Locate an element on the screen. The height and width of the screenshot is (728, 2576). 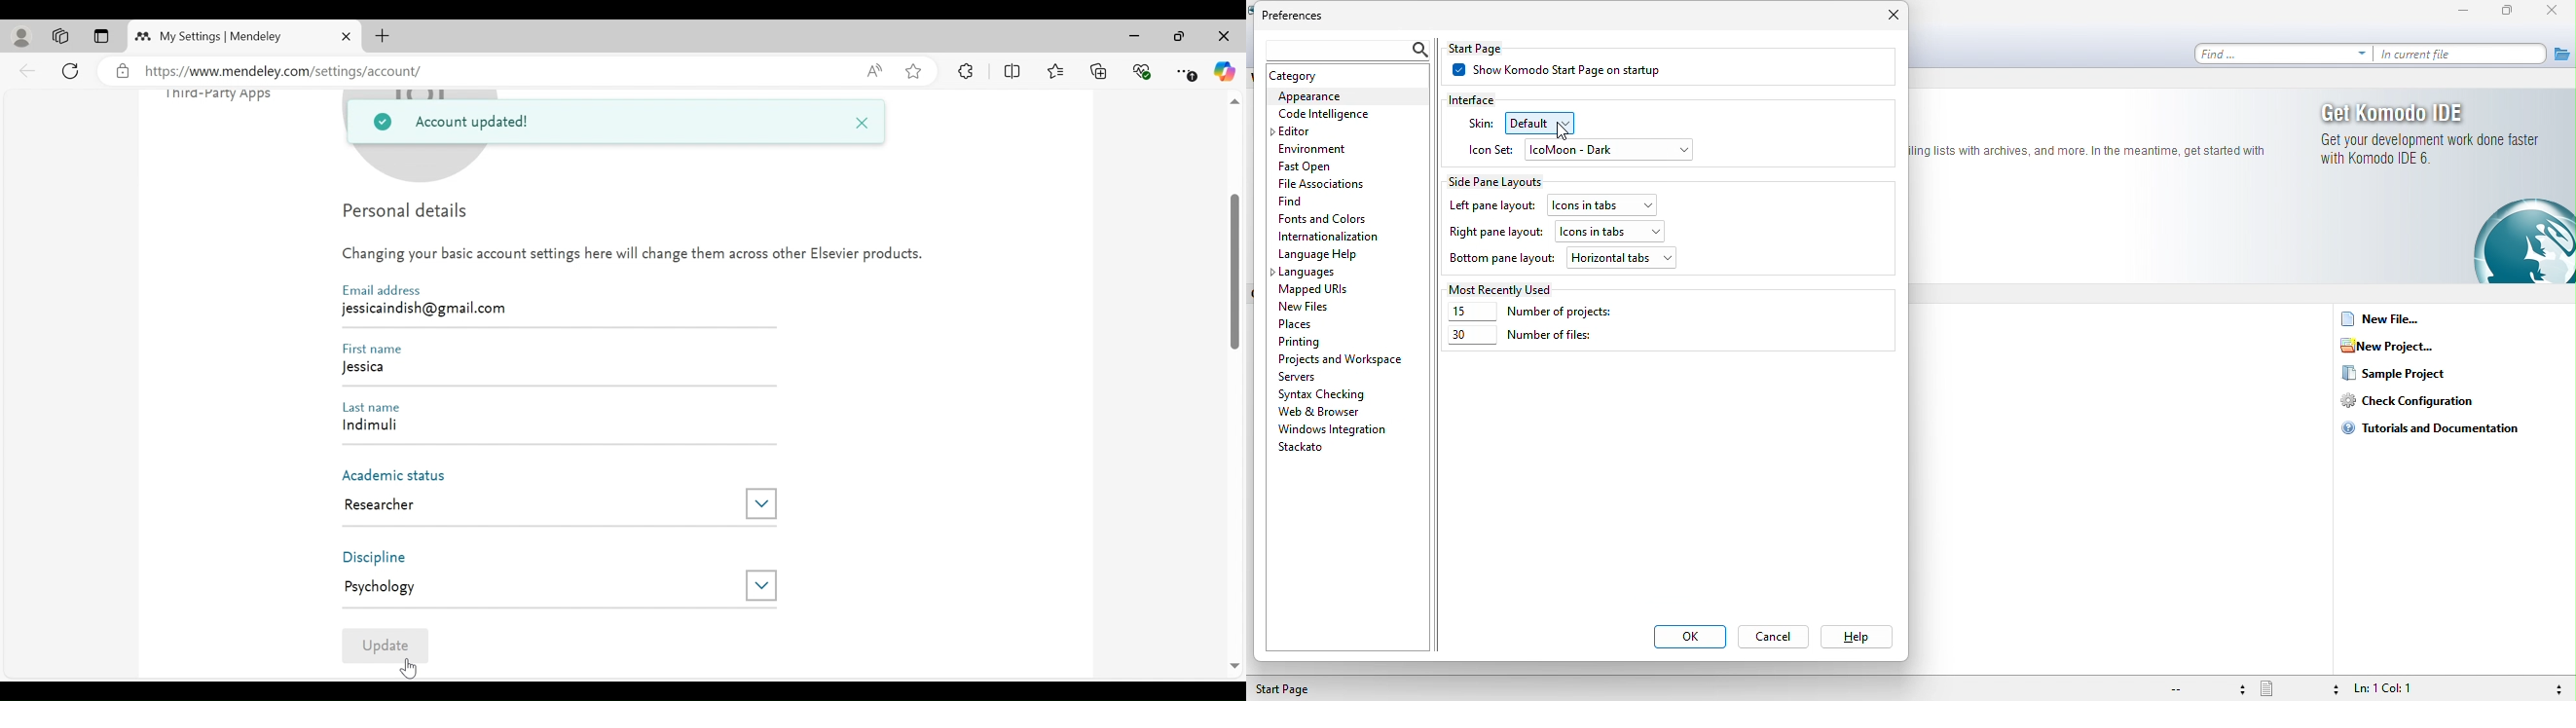
Email Address is located at coordinates (381, 290).